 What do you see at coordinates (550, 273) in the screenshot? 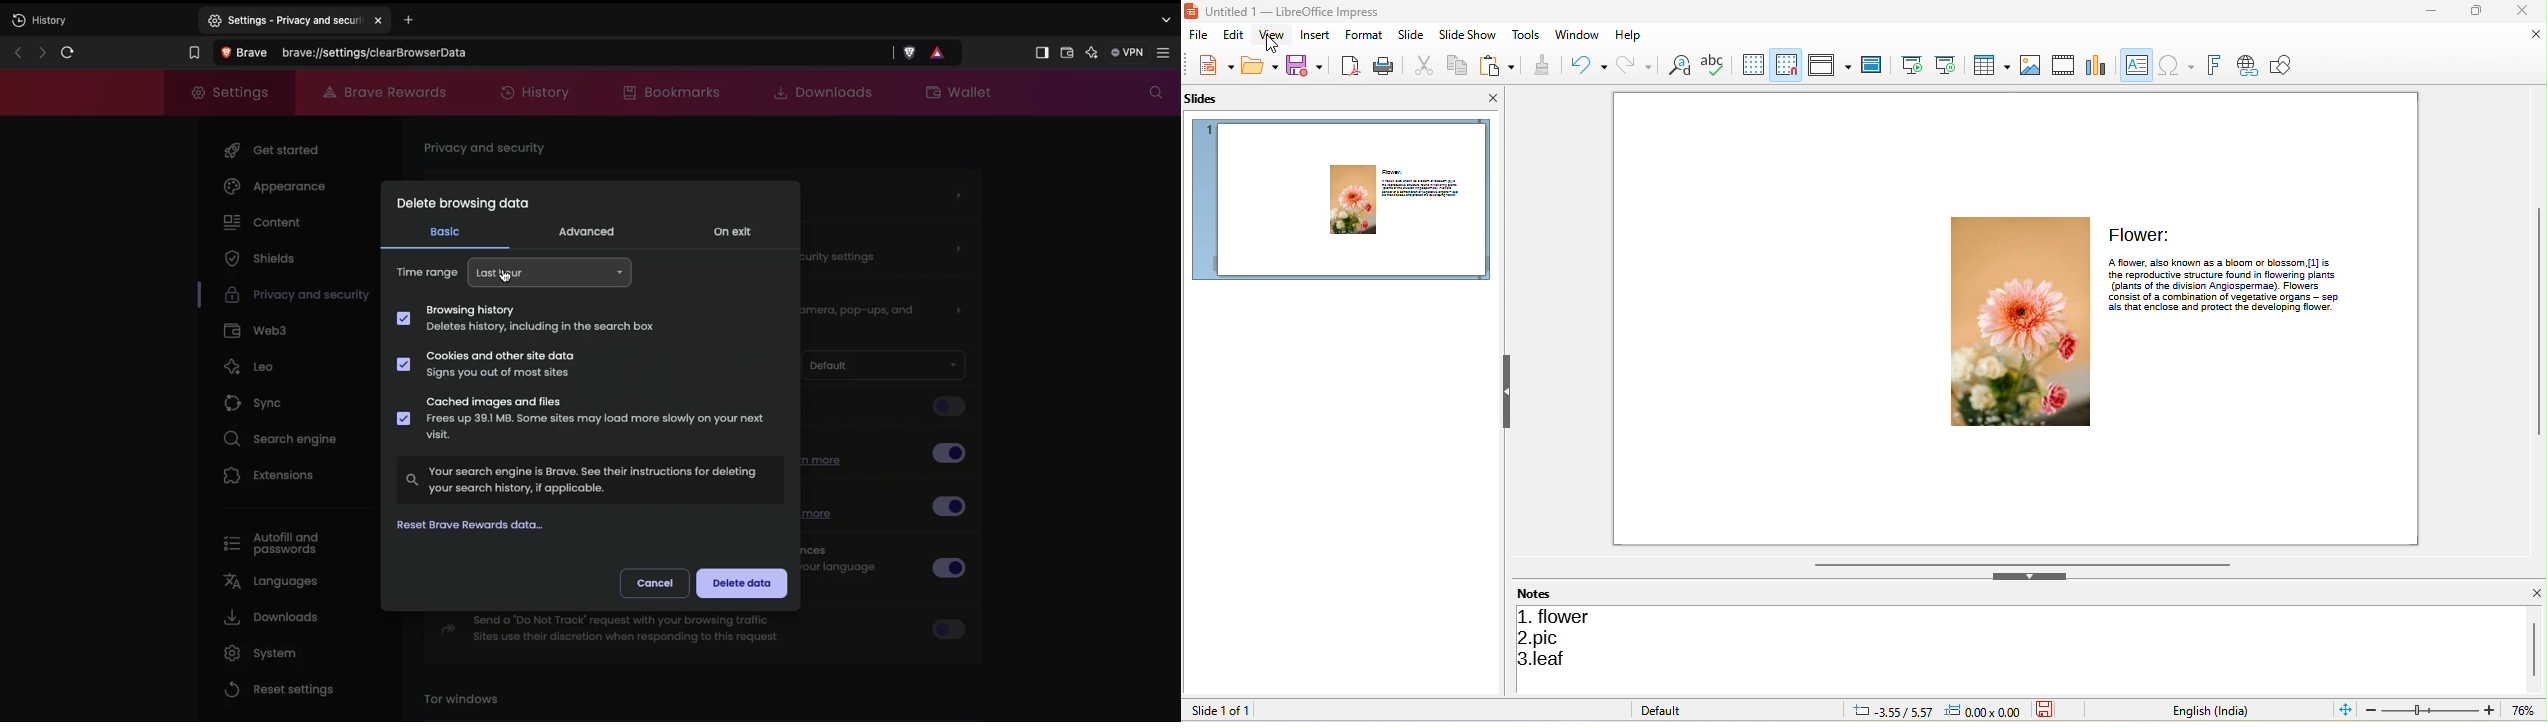
I see `Last hour` at bounding box center [550, 273].